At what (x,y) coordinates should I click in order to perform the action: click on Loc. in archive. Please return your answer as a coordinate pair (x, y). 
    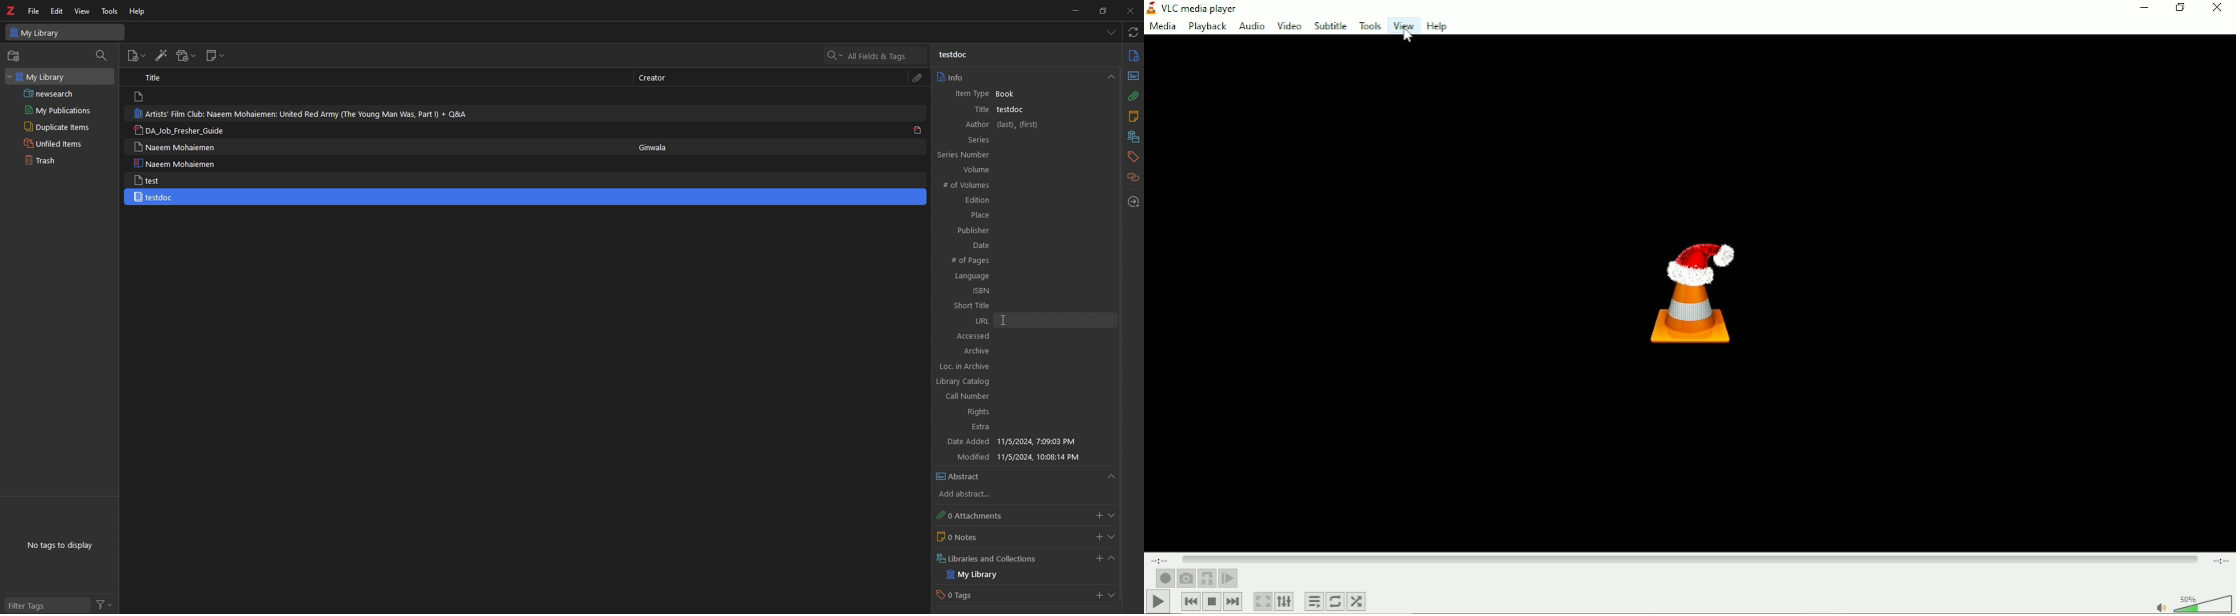
    Looking at the image, I should click on (1021, 367).